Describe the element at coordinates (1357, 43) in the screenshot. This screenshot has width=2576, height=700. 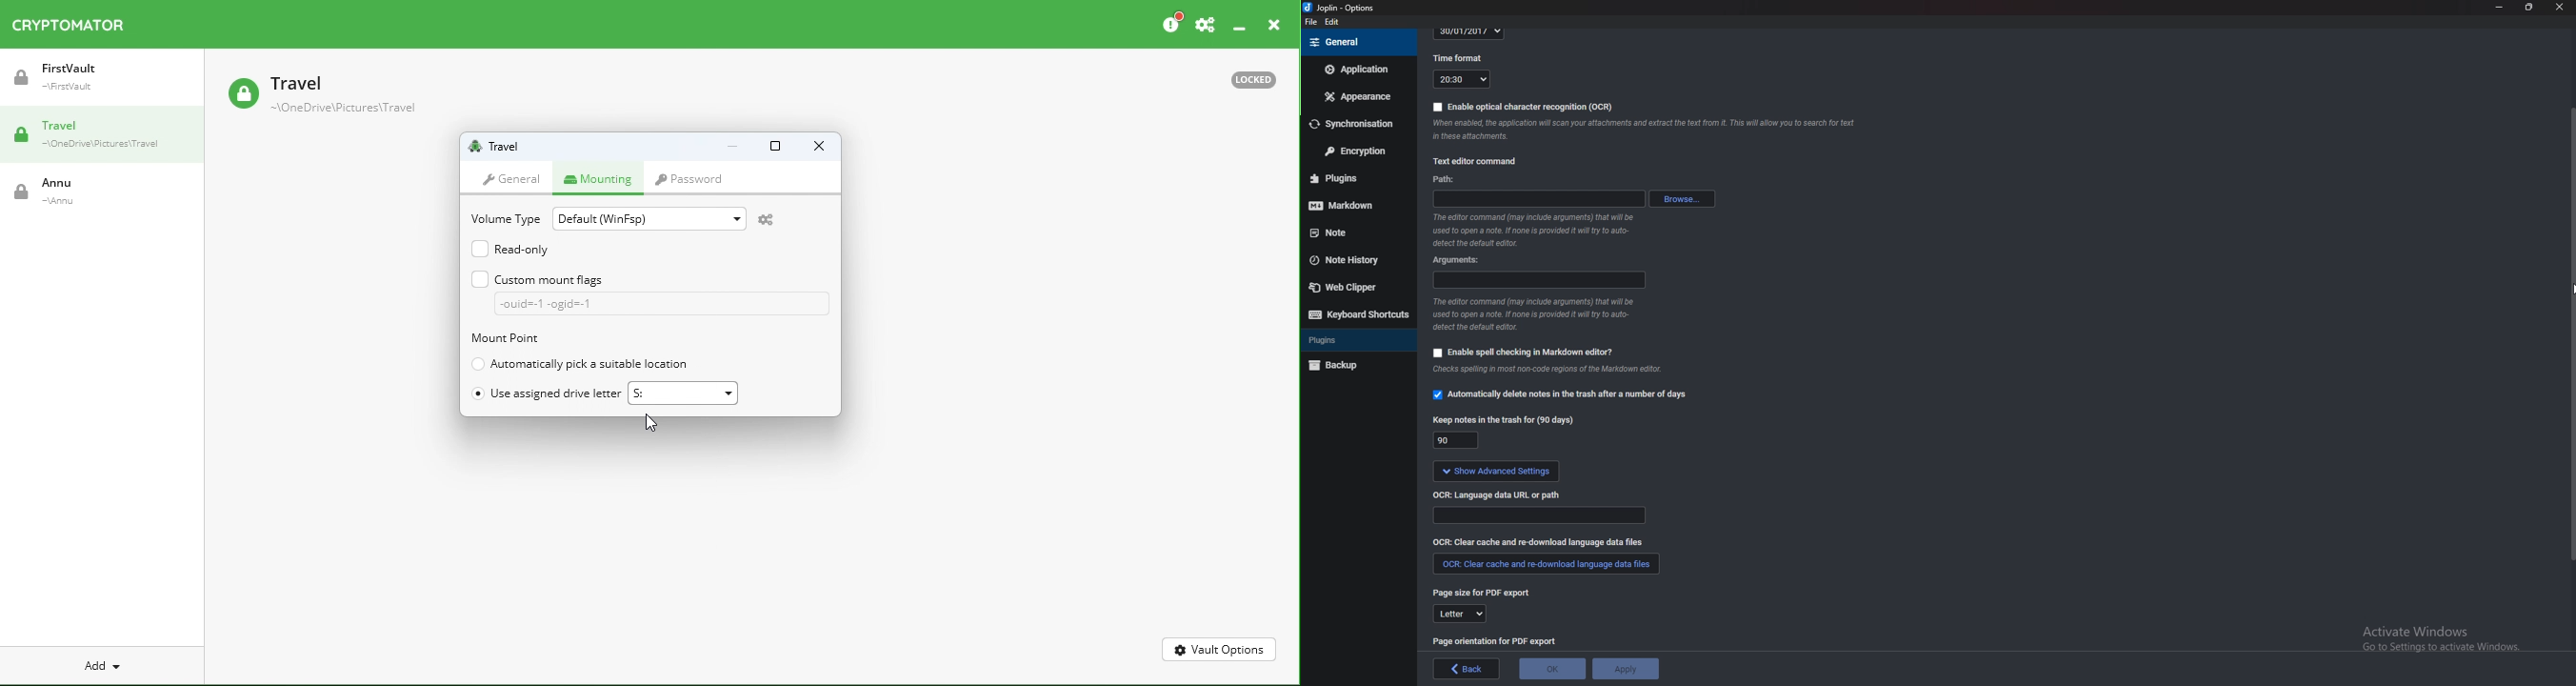
I see `general` at that location.